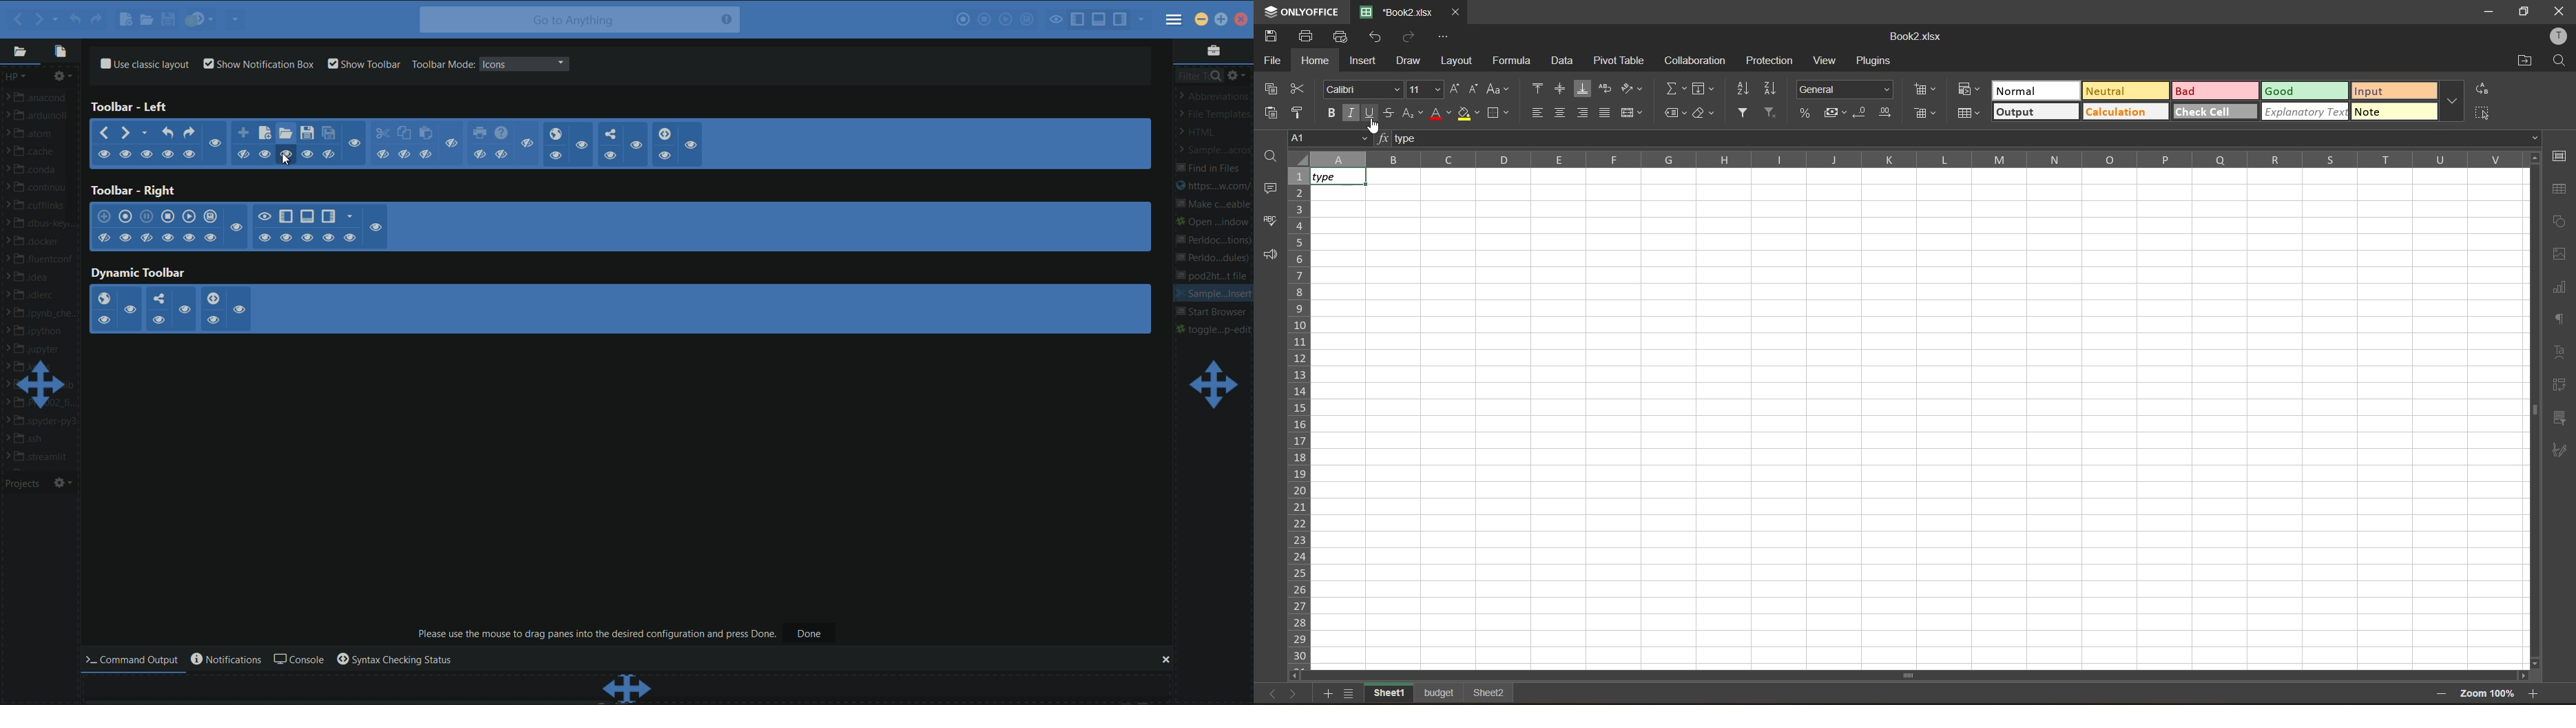 The image size is (2576, 728). I want to click on format as table, so click(1970, 114).